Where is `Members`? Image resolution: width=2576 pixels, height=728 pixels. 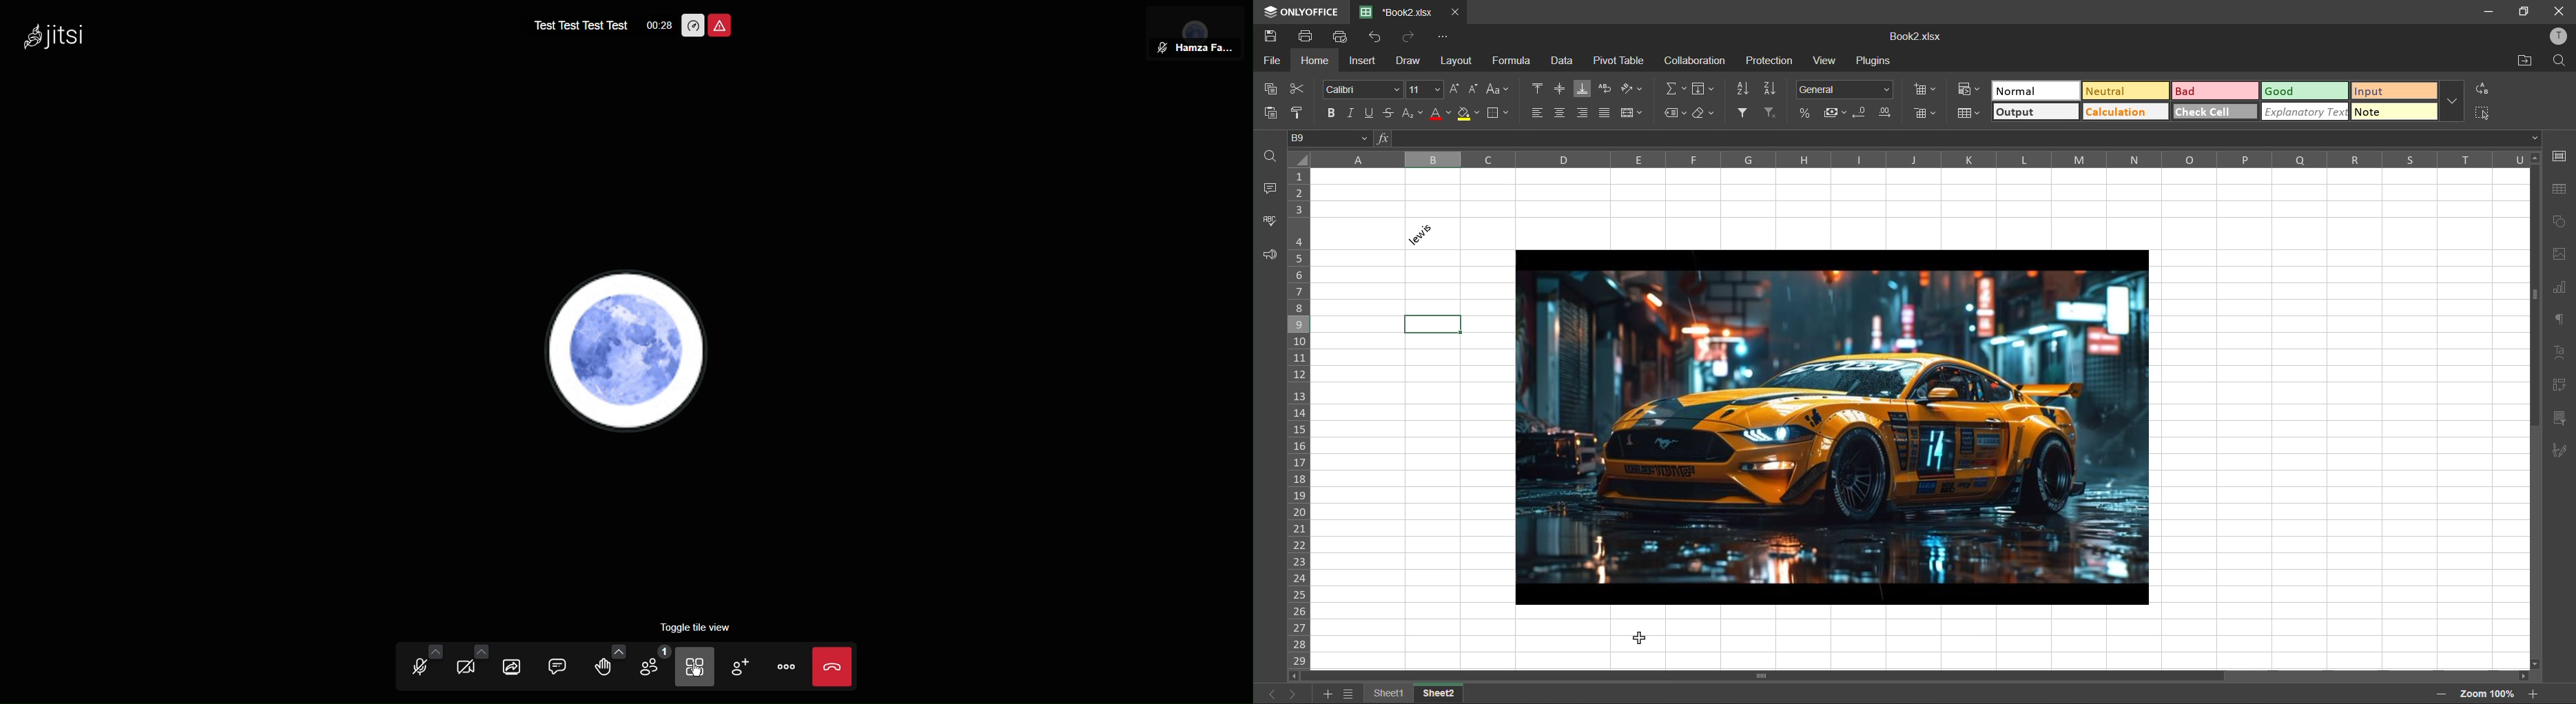
Members is located at coordinates (652, 667).